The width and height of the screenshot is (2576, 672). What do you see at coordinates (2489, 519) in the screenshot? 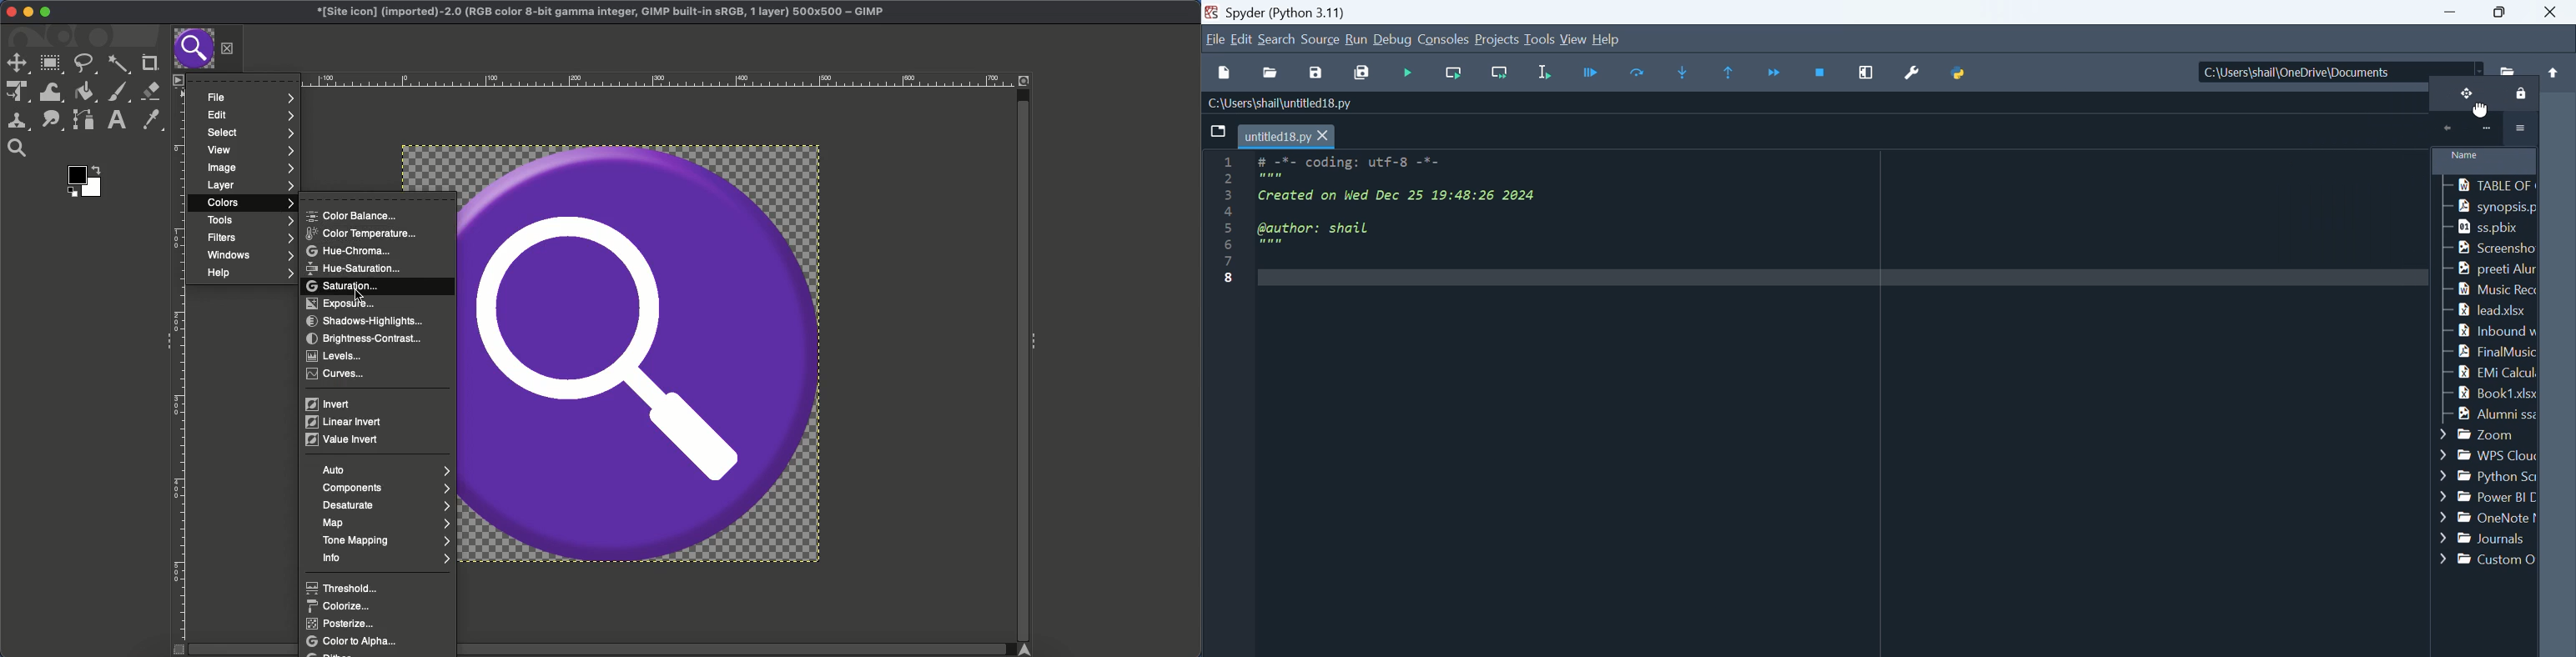
I see `OneNote..` at bounding box center [2489, 519].